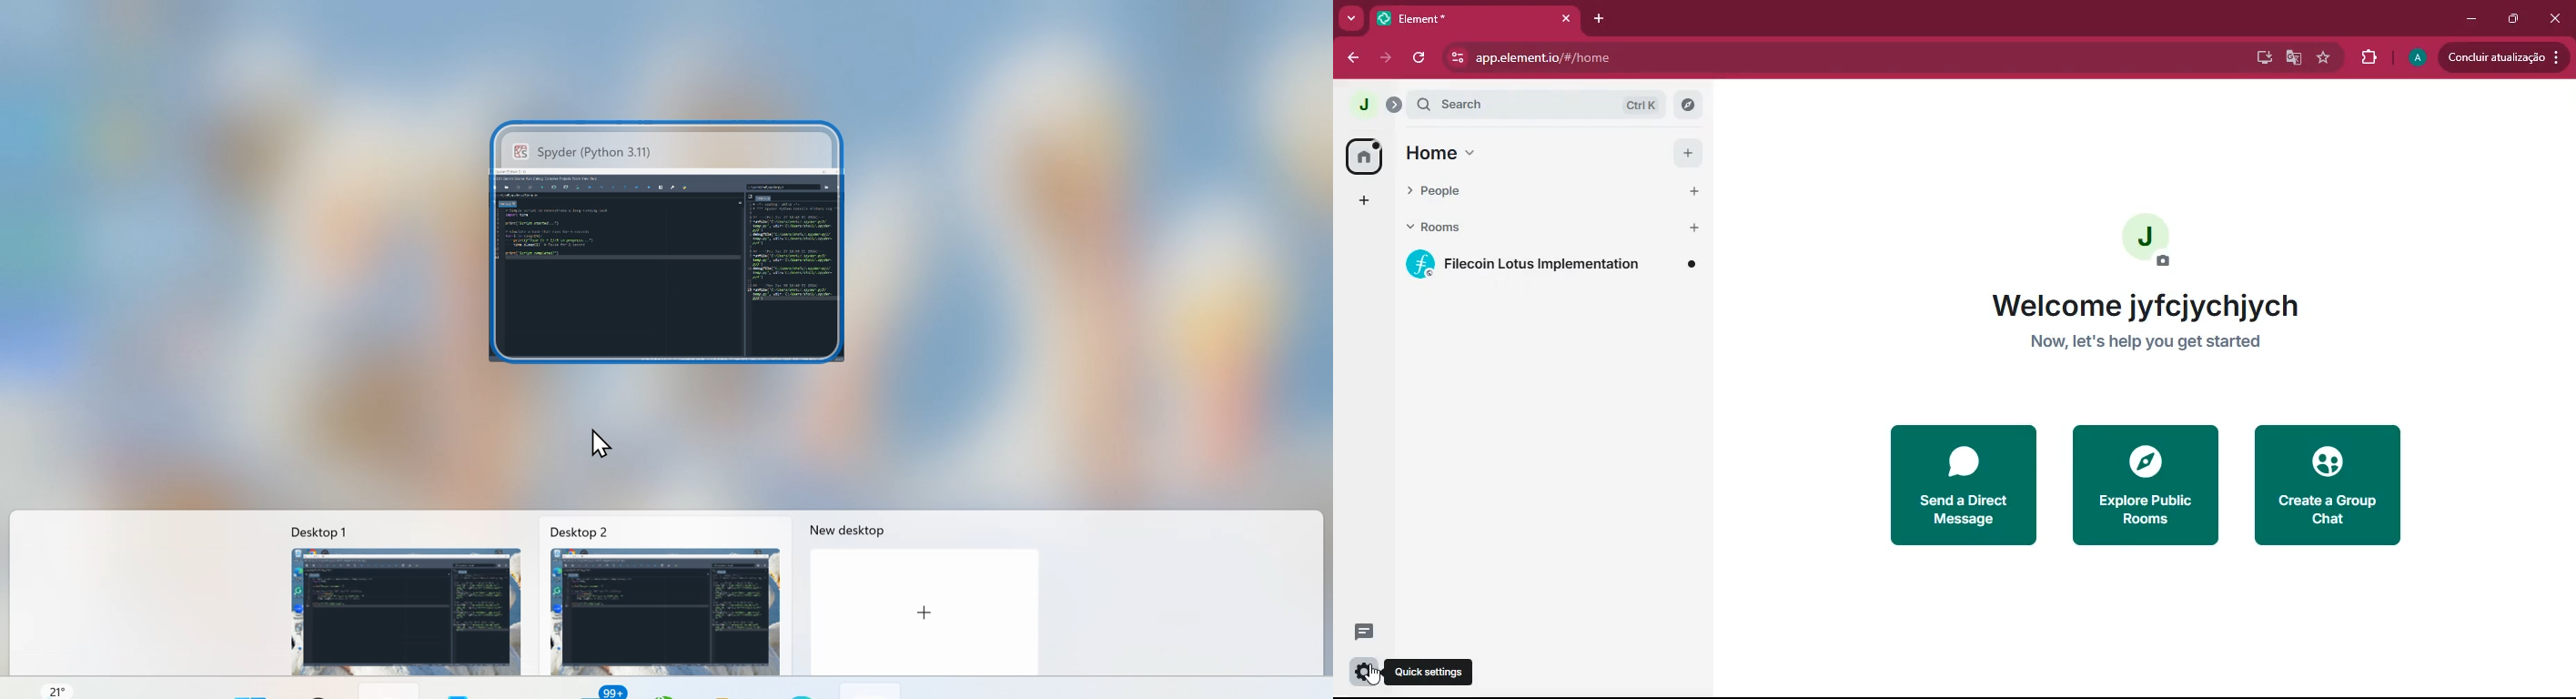 This screenshot has width=2576, height=700. Describe the element at coordinates (648, 531) in the screenshot. I see `Desktop 2` at that location.